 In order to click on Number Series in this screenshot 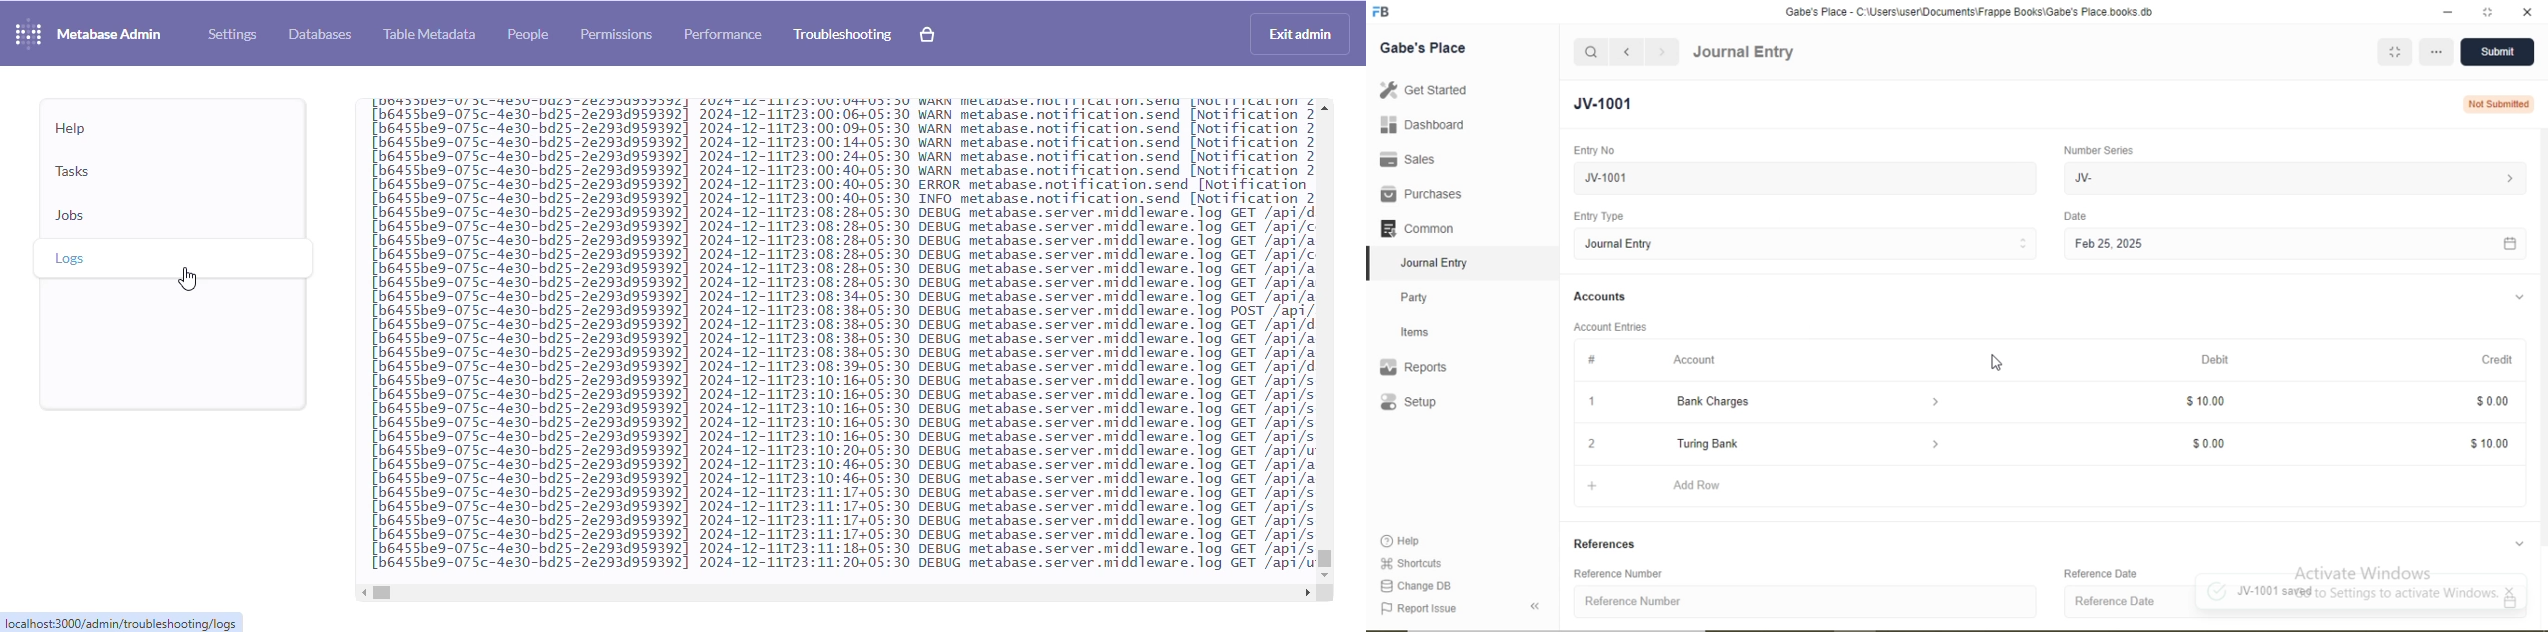, I will do `click(2098, 150)`.